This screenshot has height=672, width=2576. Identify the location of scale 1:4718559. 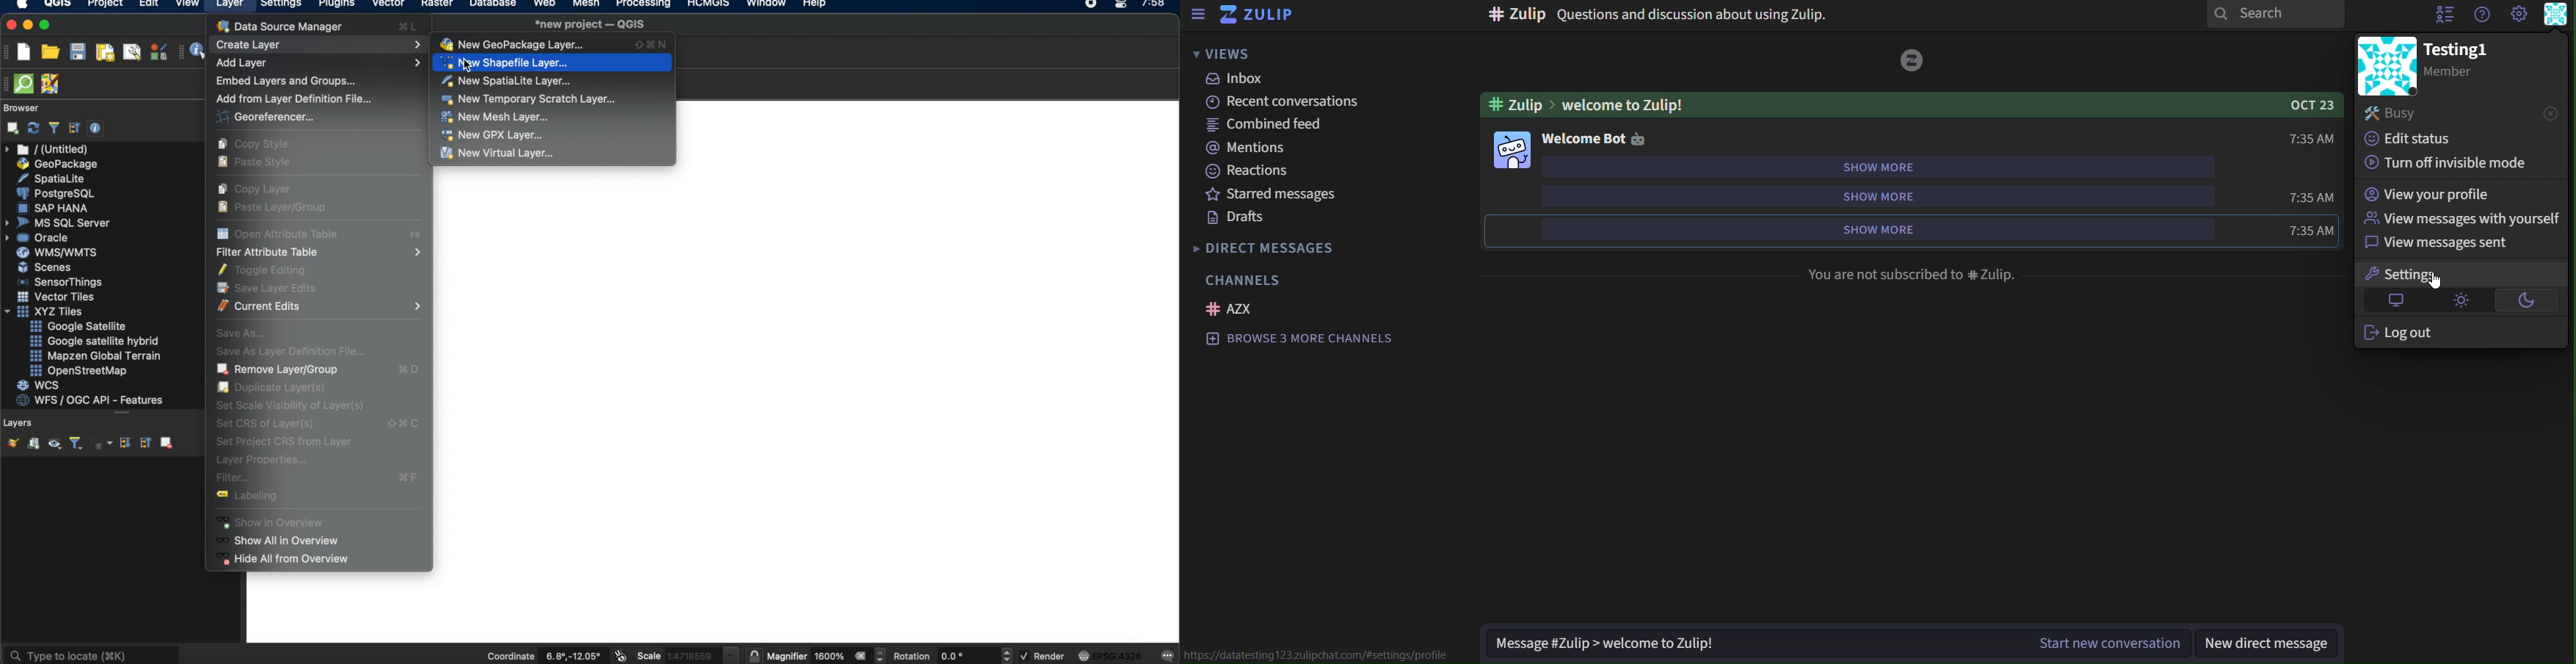
(685, 654).